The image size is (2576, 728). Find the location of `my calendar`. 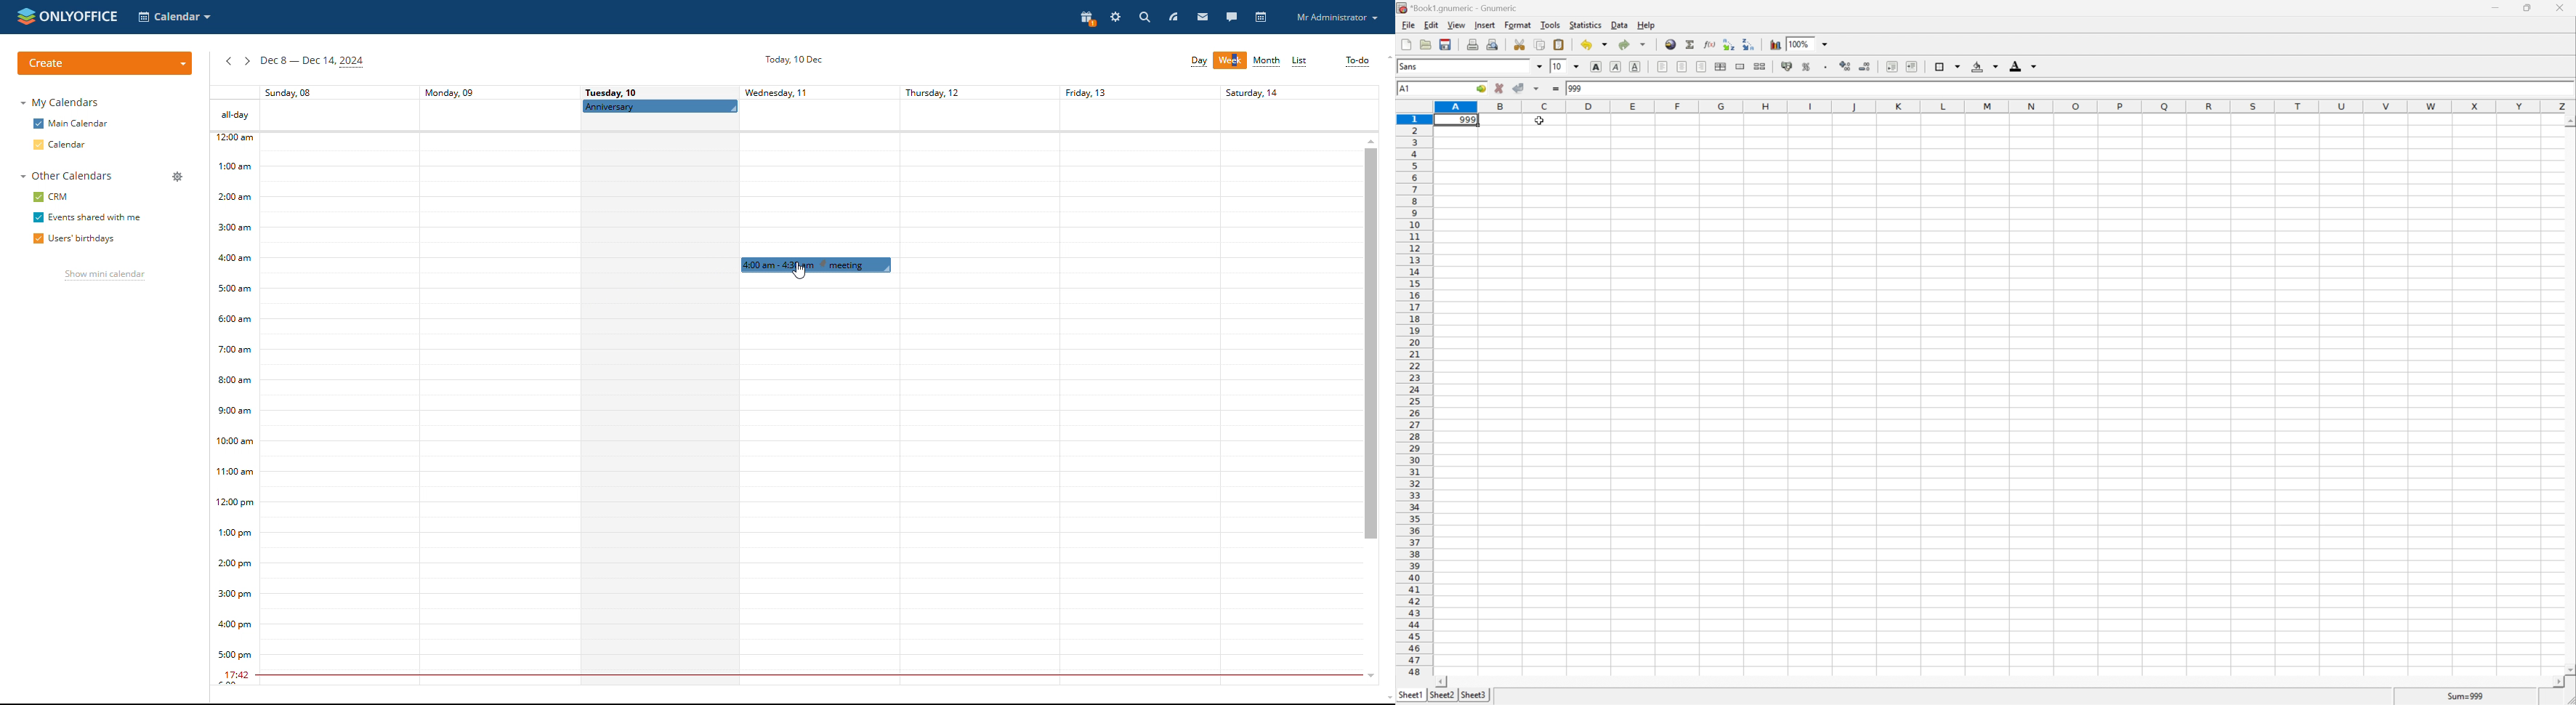

my calendar is located at coordinates (62, 102).